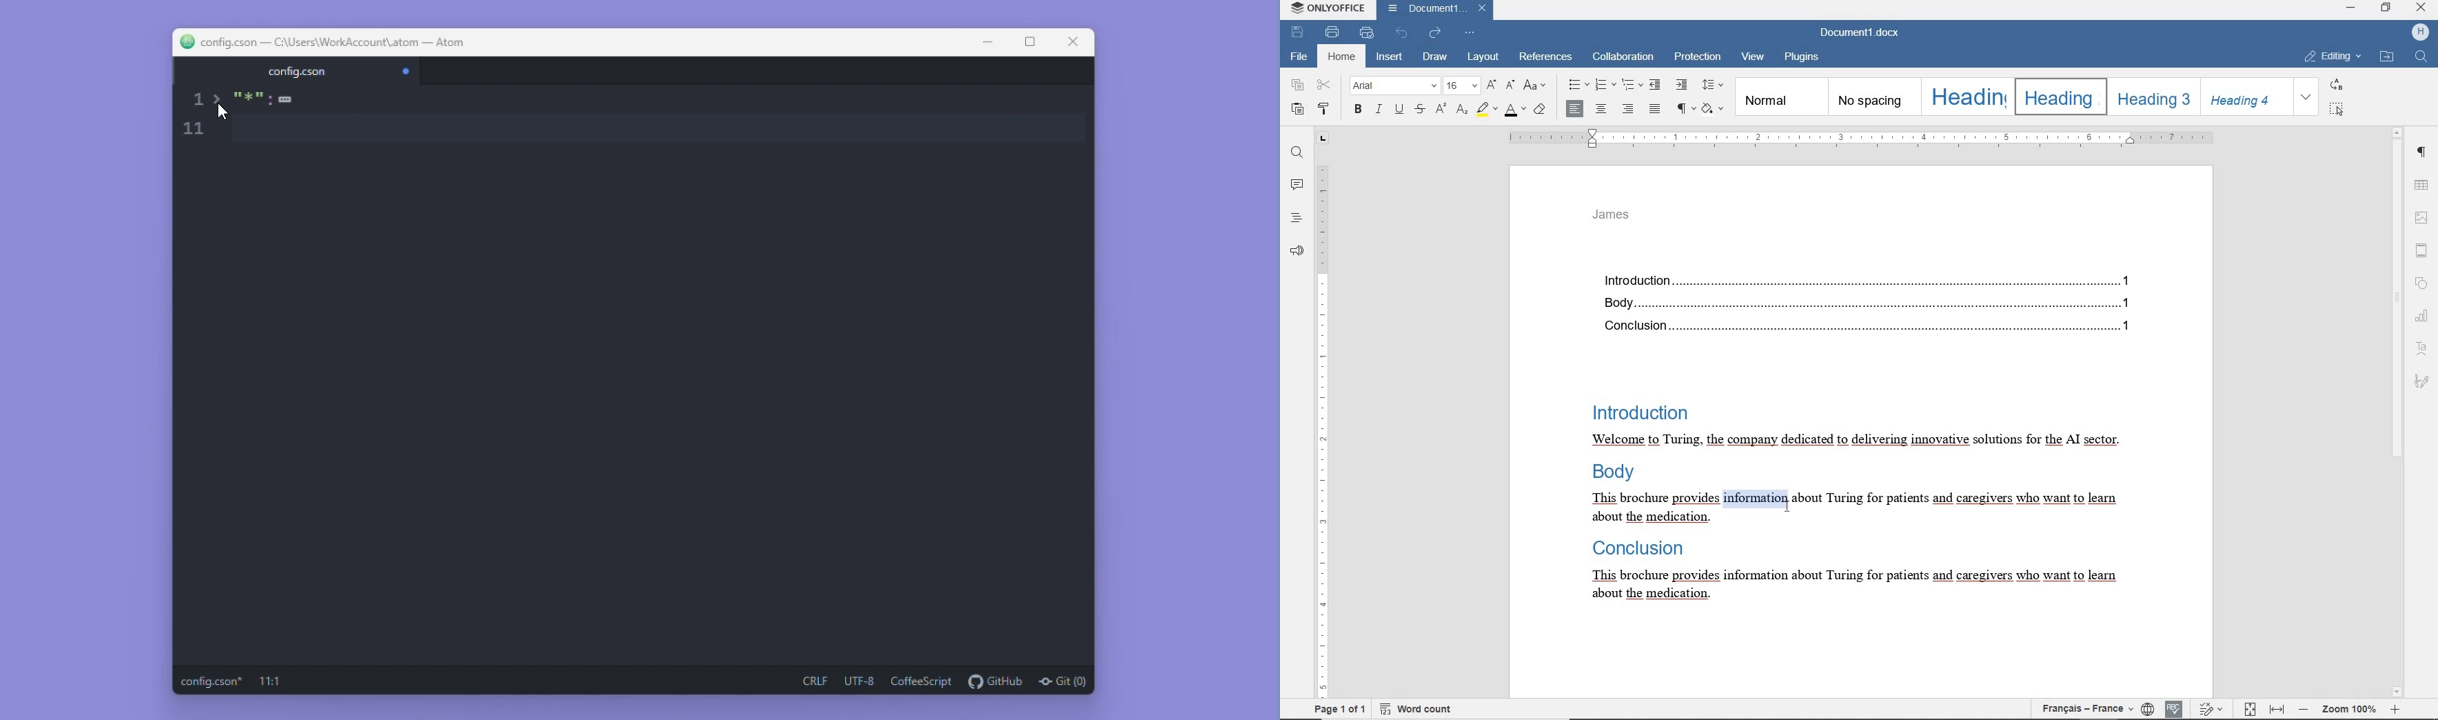 This screenshot has height=728, width=2464. Describe the element at coordinates (2423, 151) in the screenshot. I see `PARAGRAPH SETTINGS` at that location.